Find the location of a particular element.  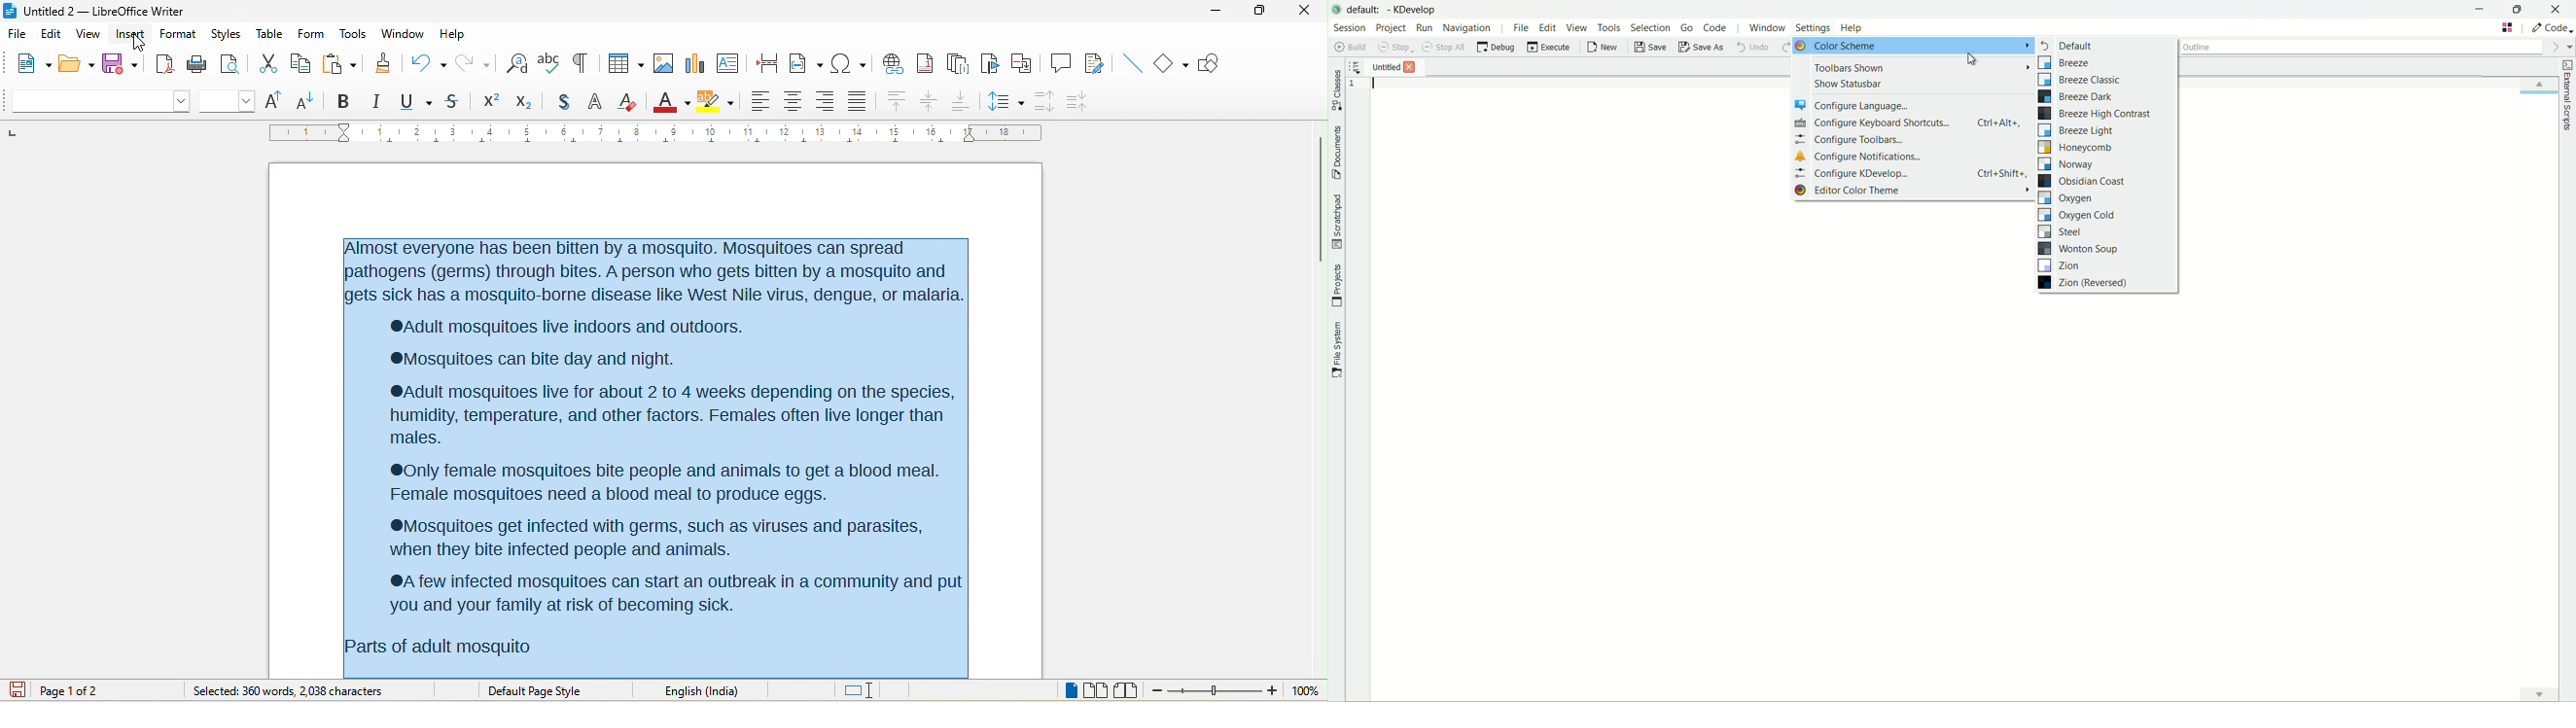

toggle formatting marks is located at coordinates (581, 61).